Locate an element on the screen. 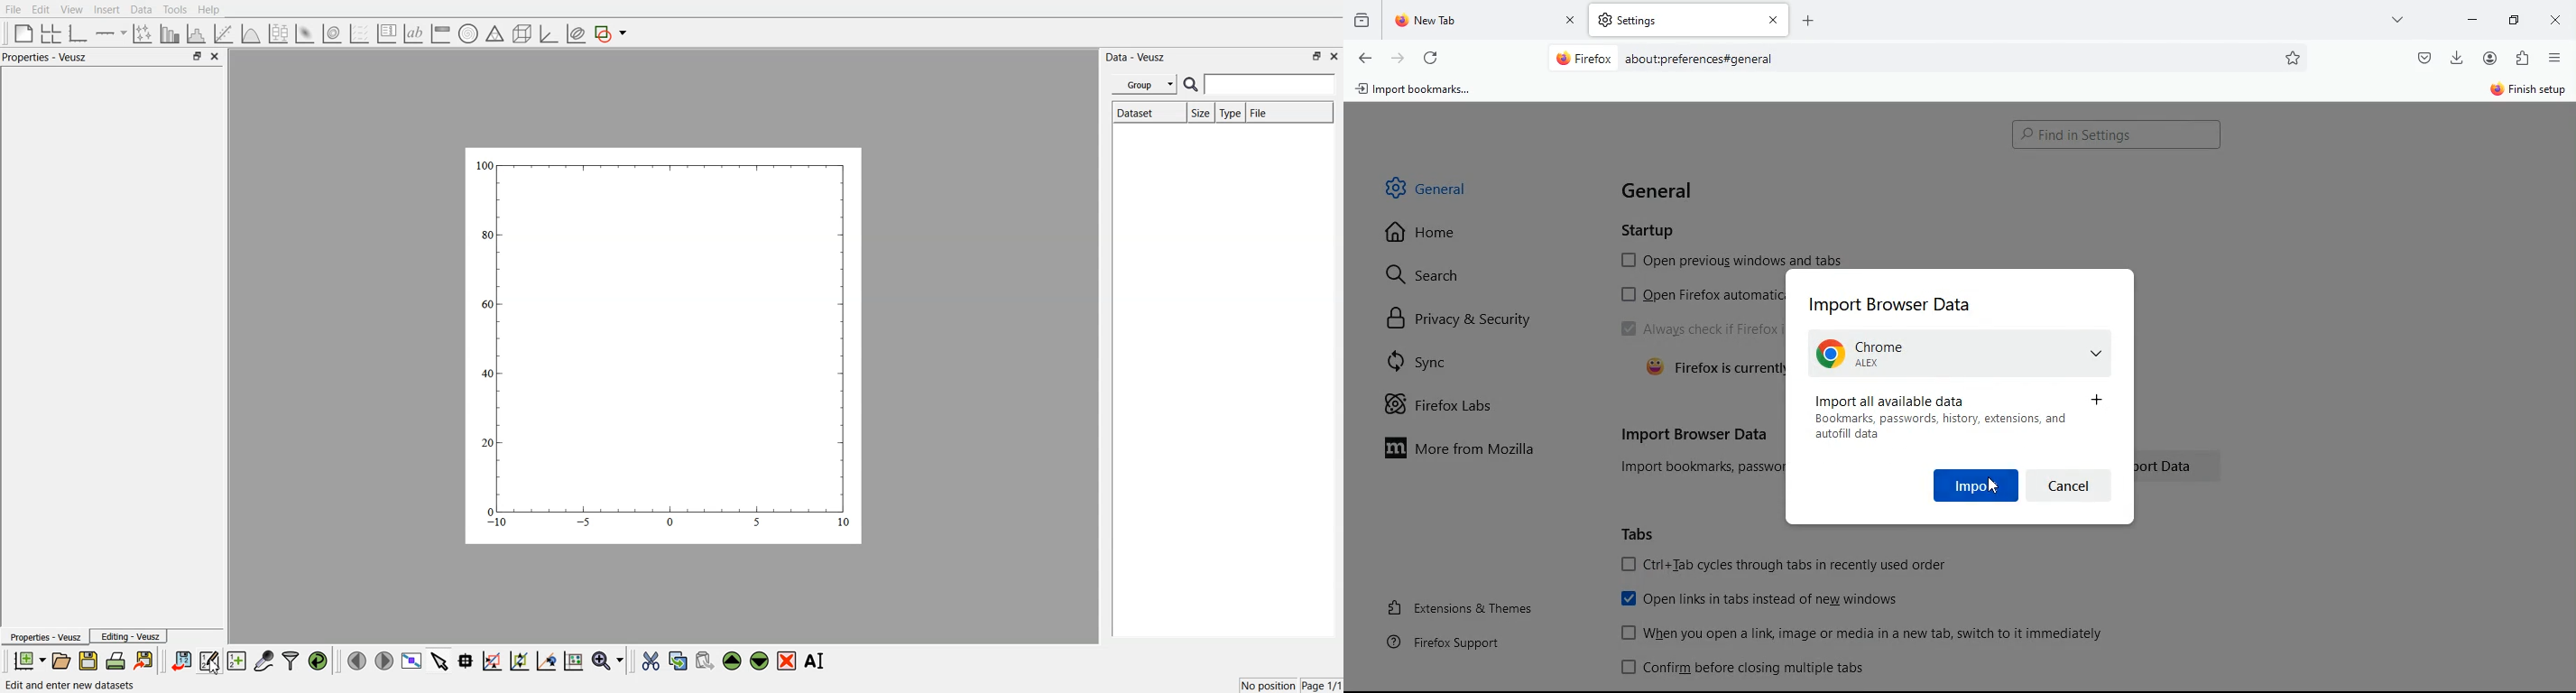 The width and height of the screenshot is (2576, 700). tab is located at coordinates (1689, 20).